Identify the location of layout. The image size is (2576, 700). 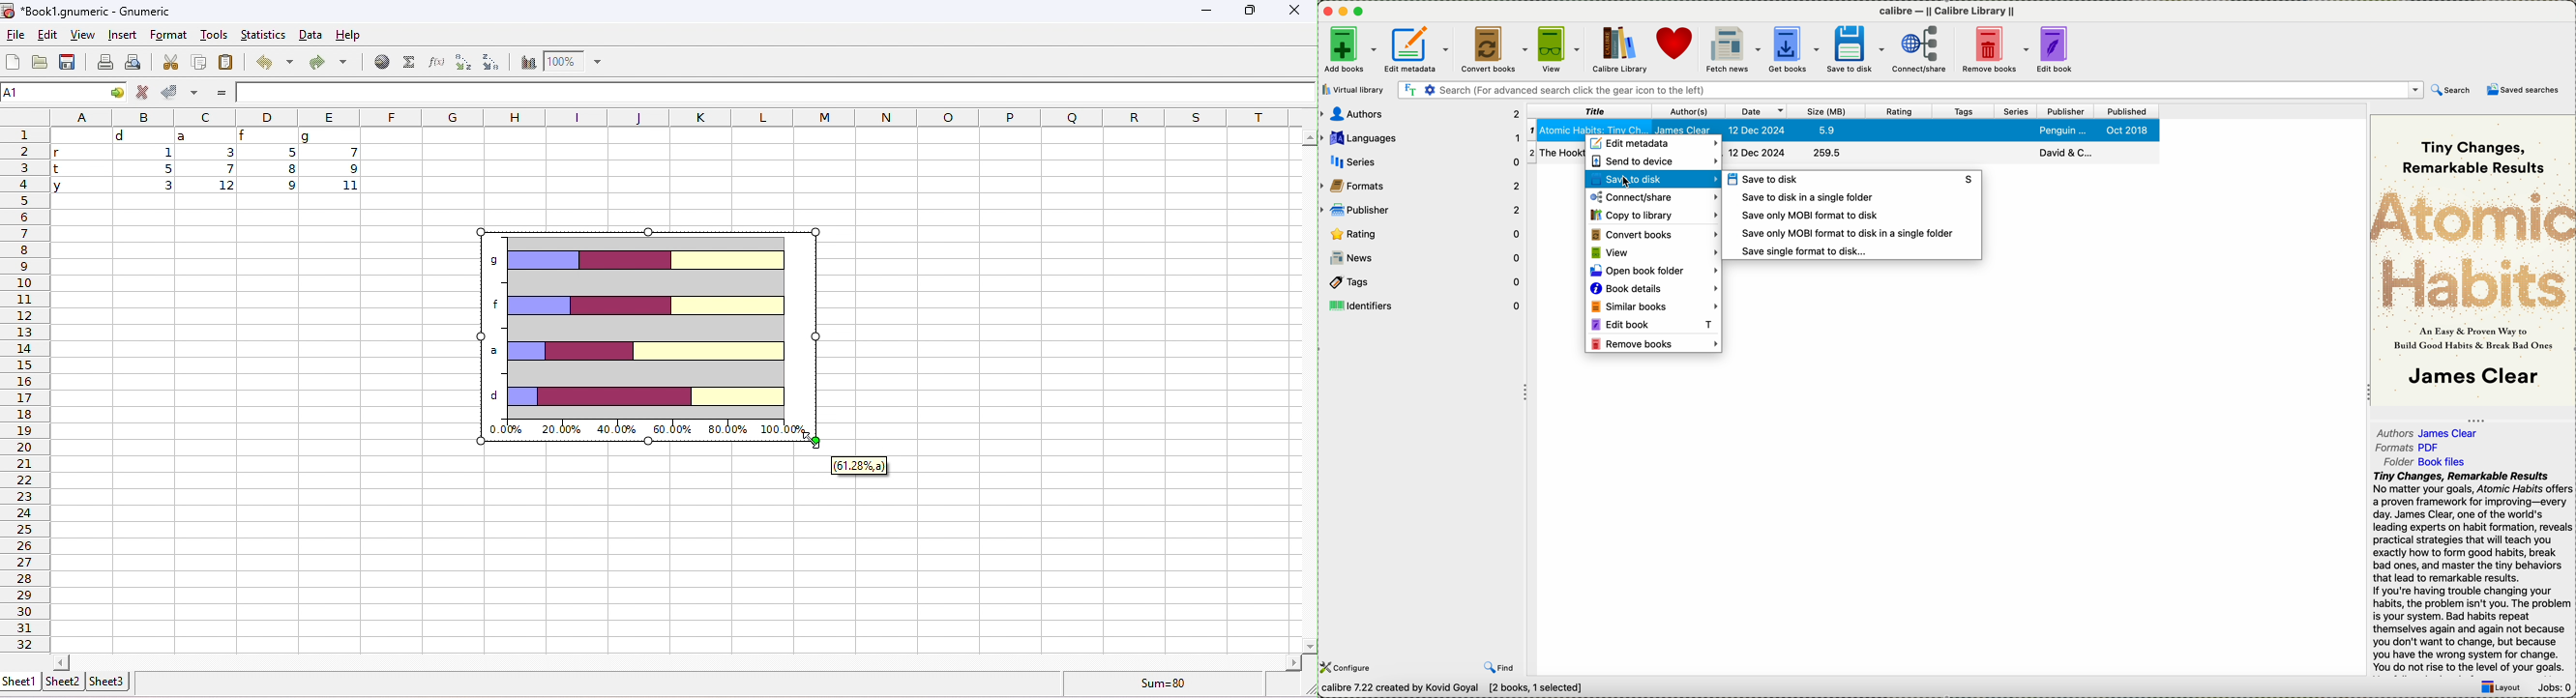
(2501, 688).